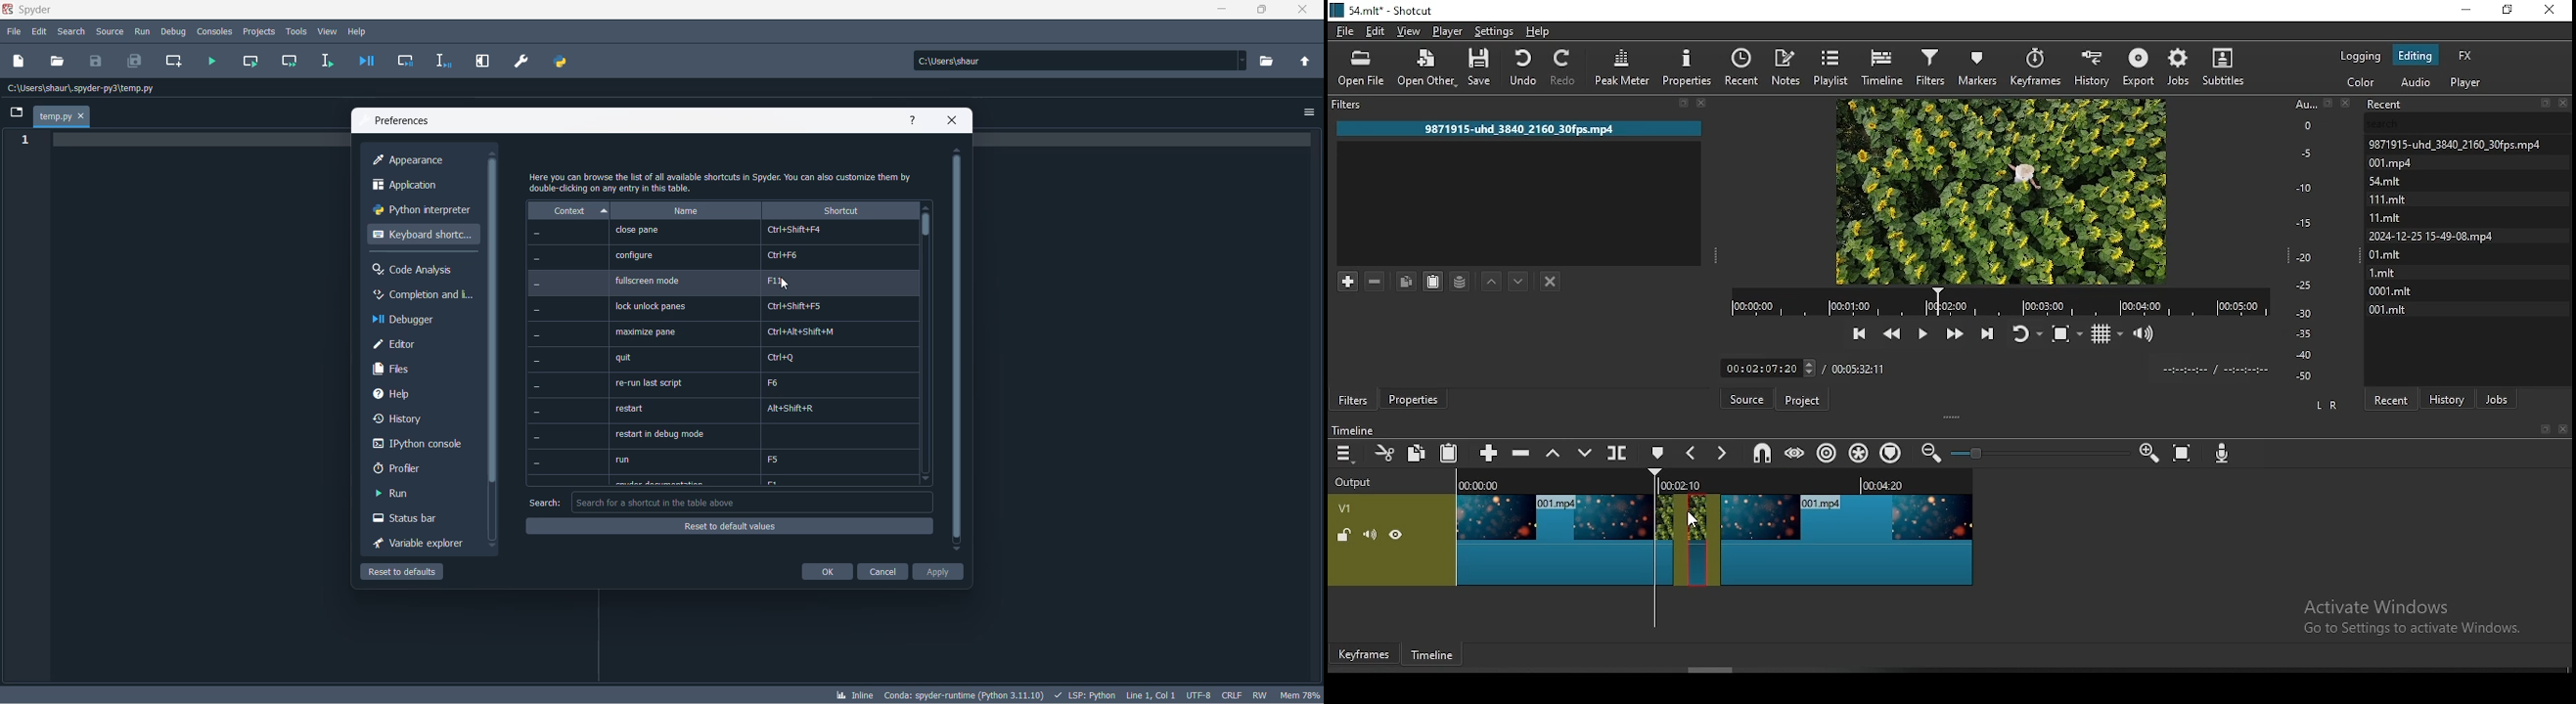 This screenshot has height=728, width=2576. I want to click on code analysis, so click(420, 270).